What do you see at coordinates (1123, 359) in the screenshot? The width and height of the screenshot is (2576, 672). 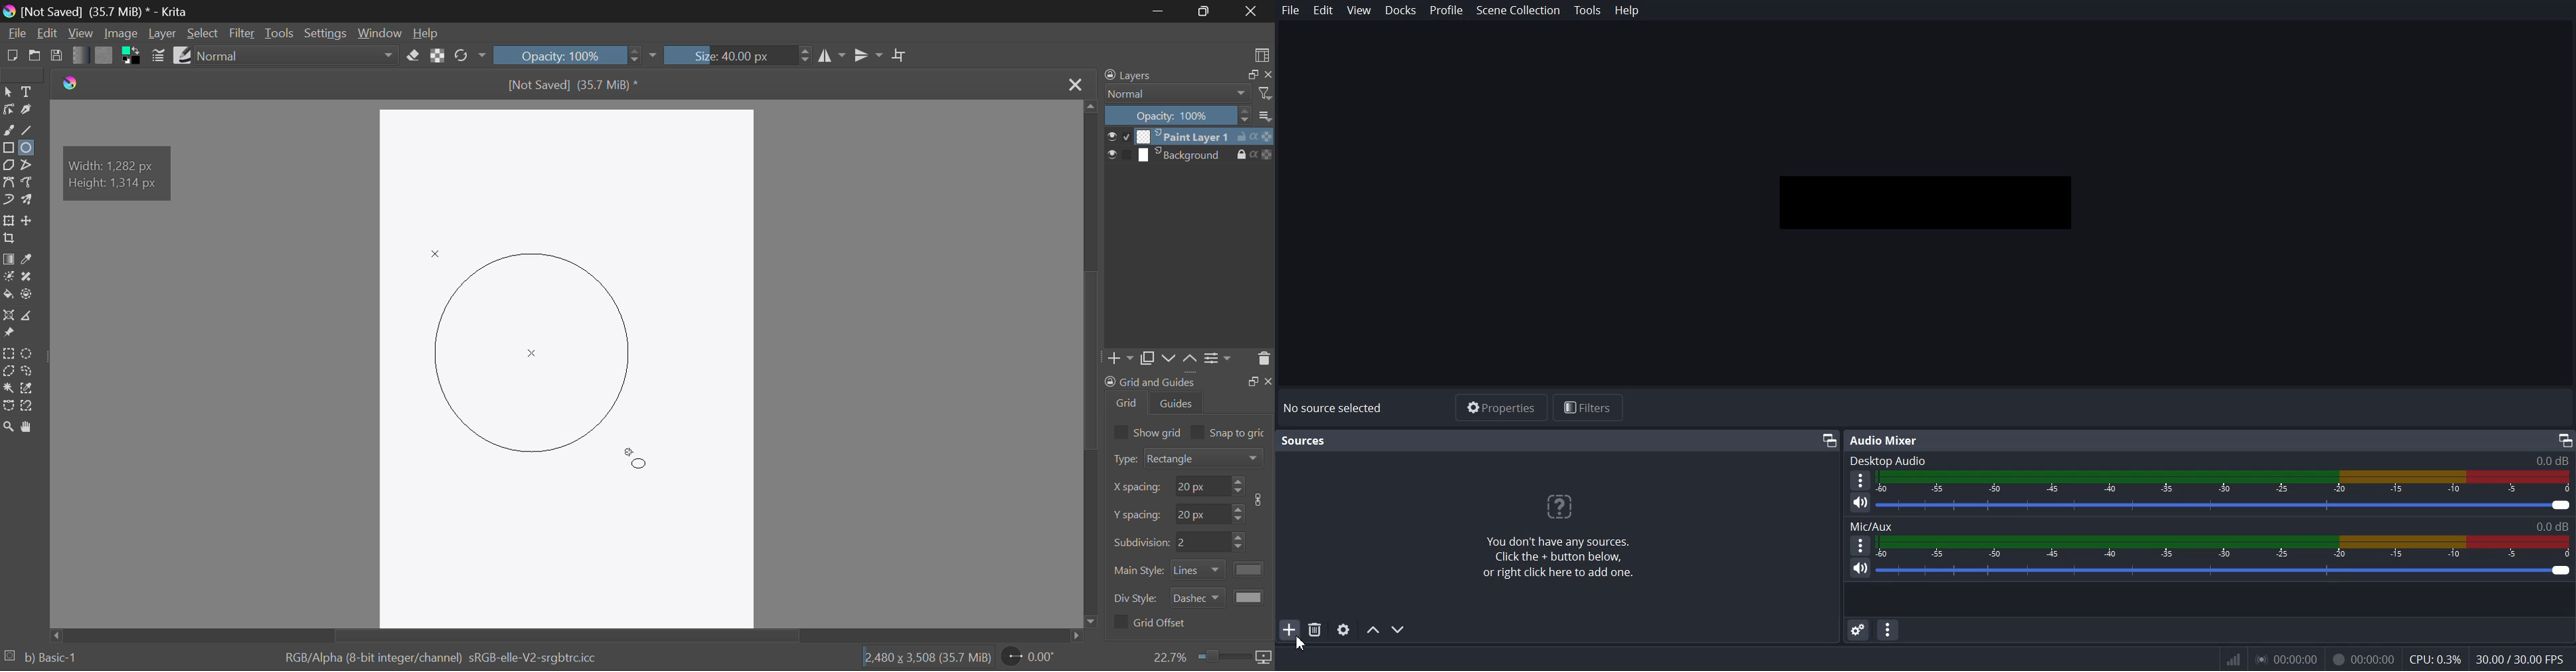 I see `Add Layer` at bounding box center [1123, 359].